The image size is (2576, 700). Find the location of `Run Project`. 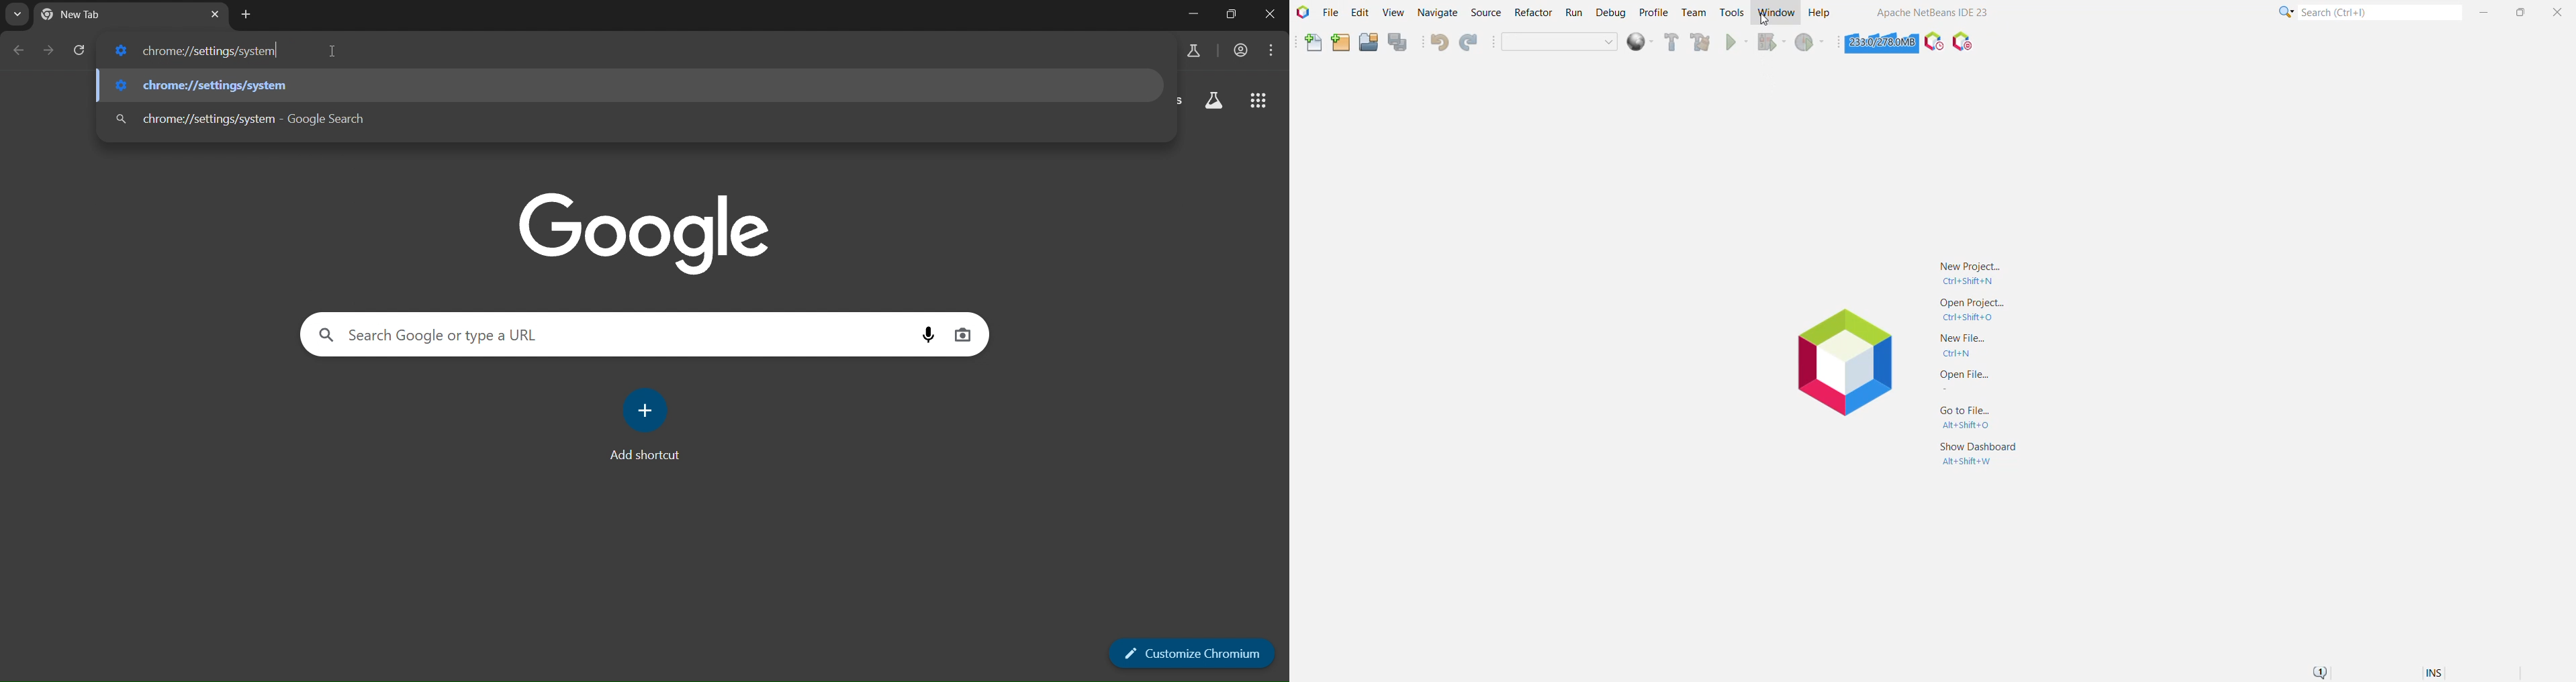

Run Project is located at coordinates (1737, 43).